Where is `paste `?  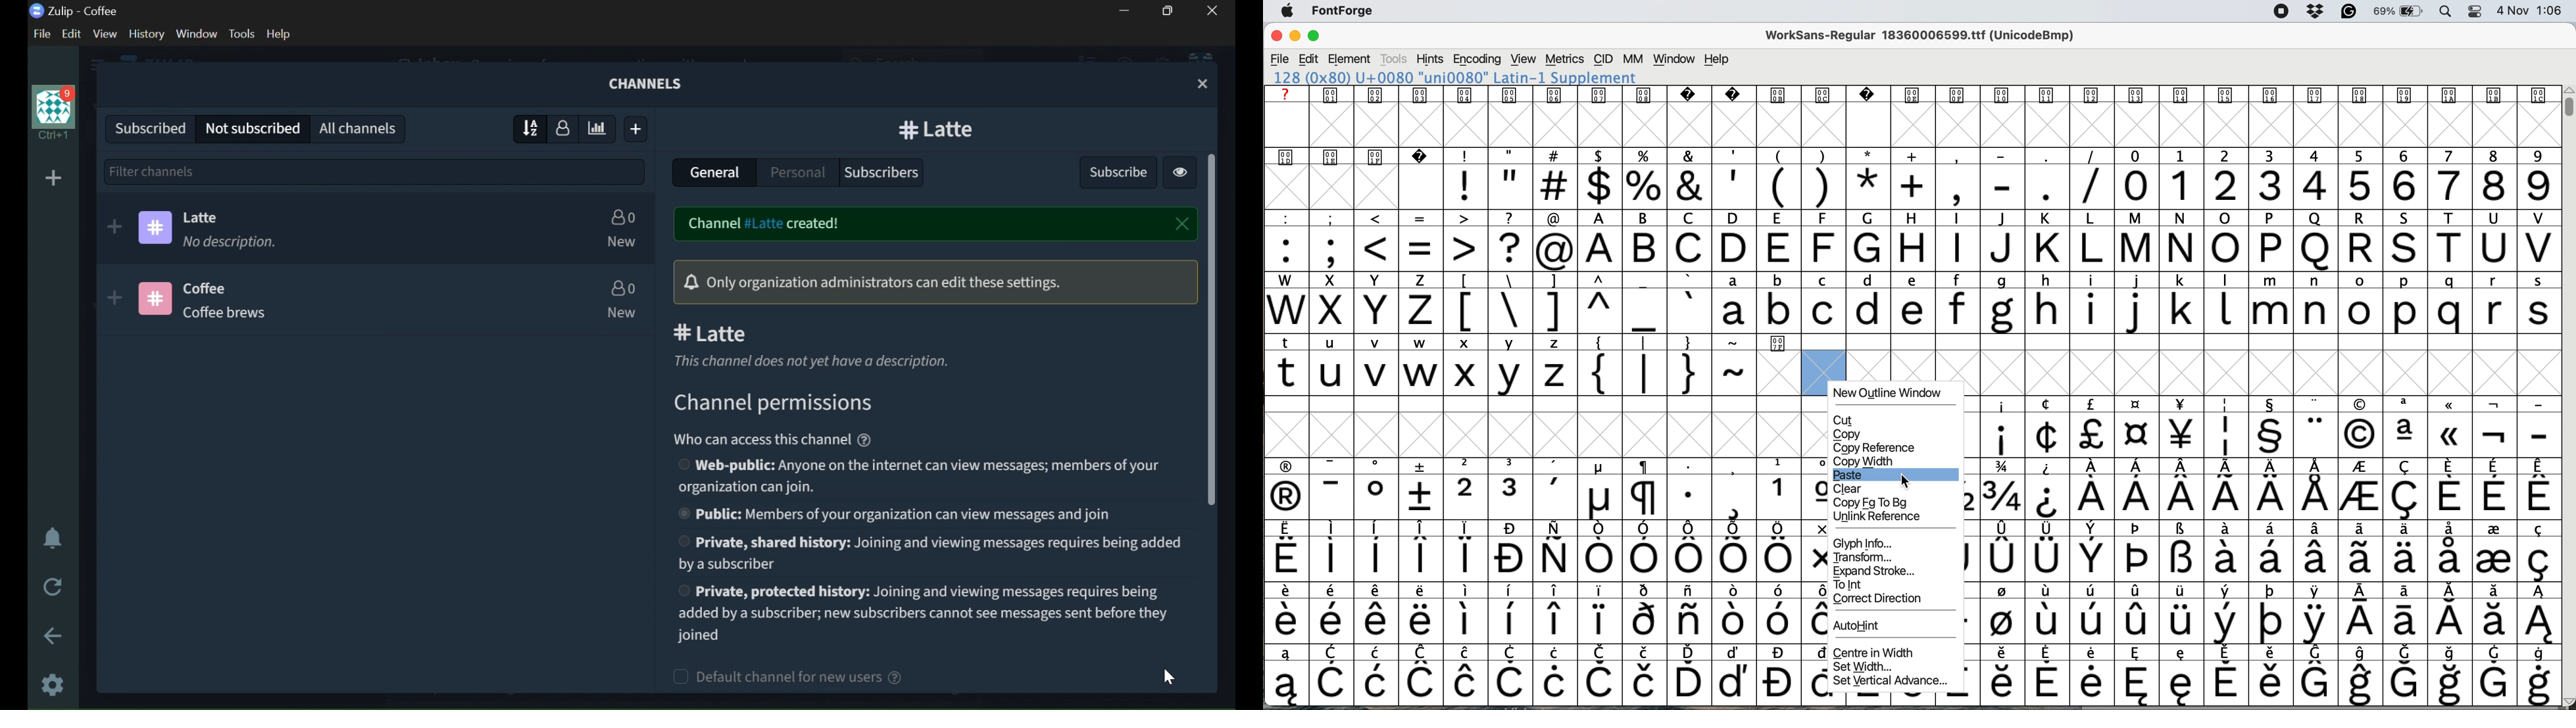 paste  is located at coordinates (1853, 476).